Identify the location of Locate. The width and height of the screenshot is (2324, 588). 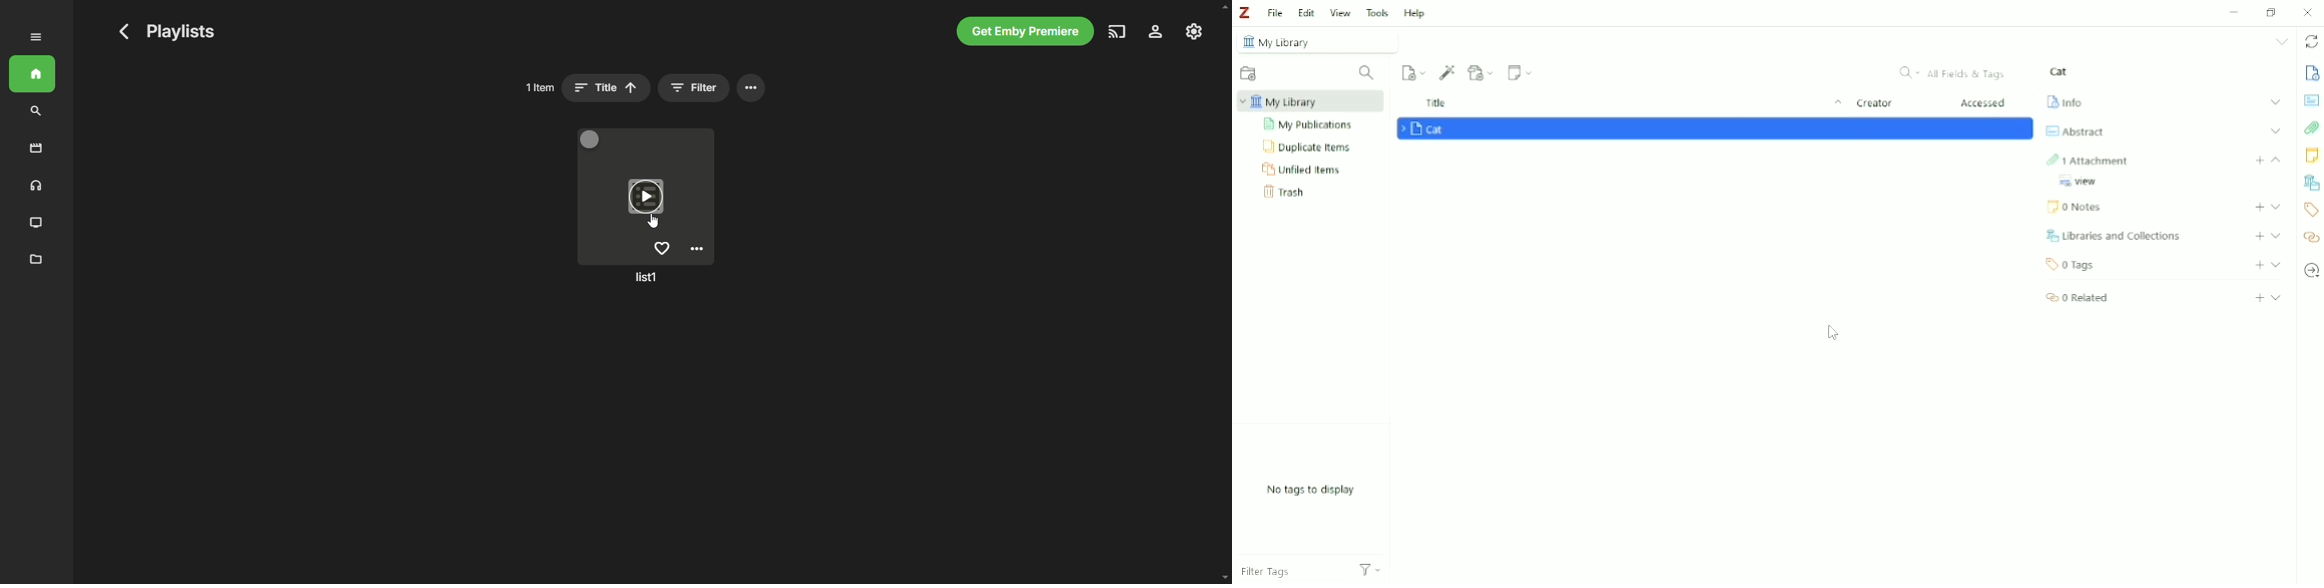
(2311, 270).